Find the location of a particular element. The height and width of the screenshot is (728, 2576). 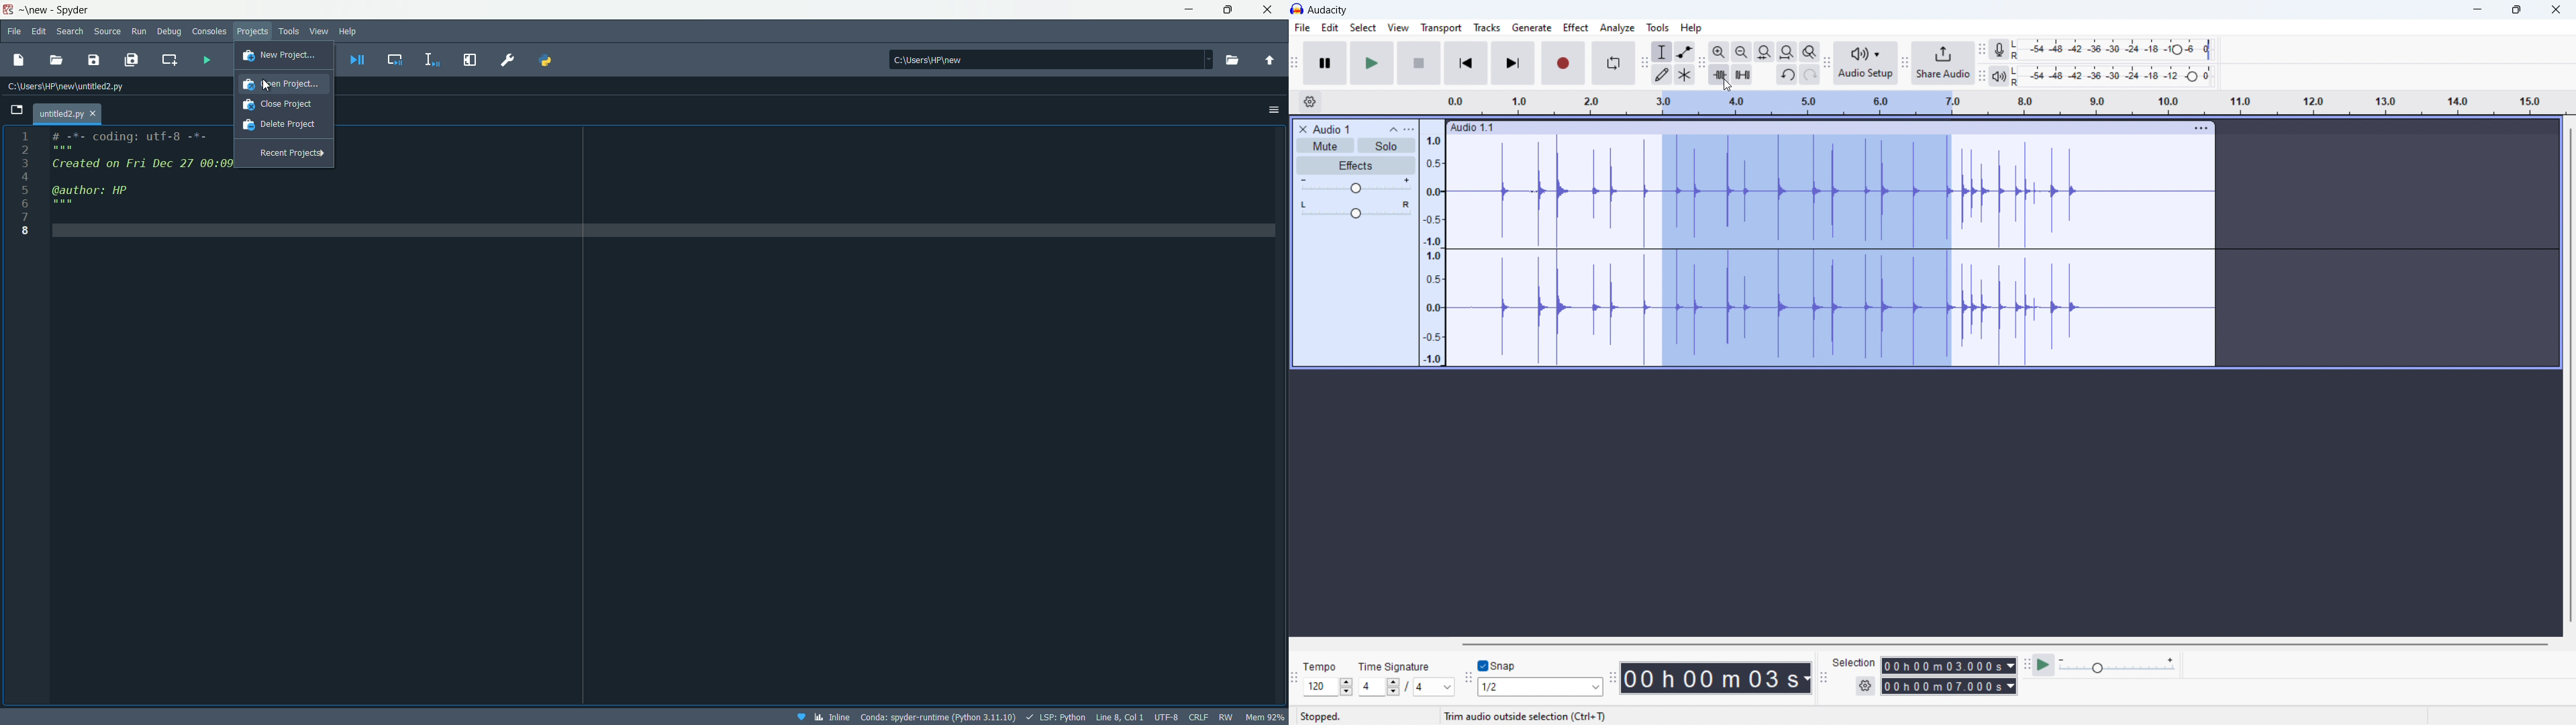

file eol status is located at coordinates (1198, 715).